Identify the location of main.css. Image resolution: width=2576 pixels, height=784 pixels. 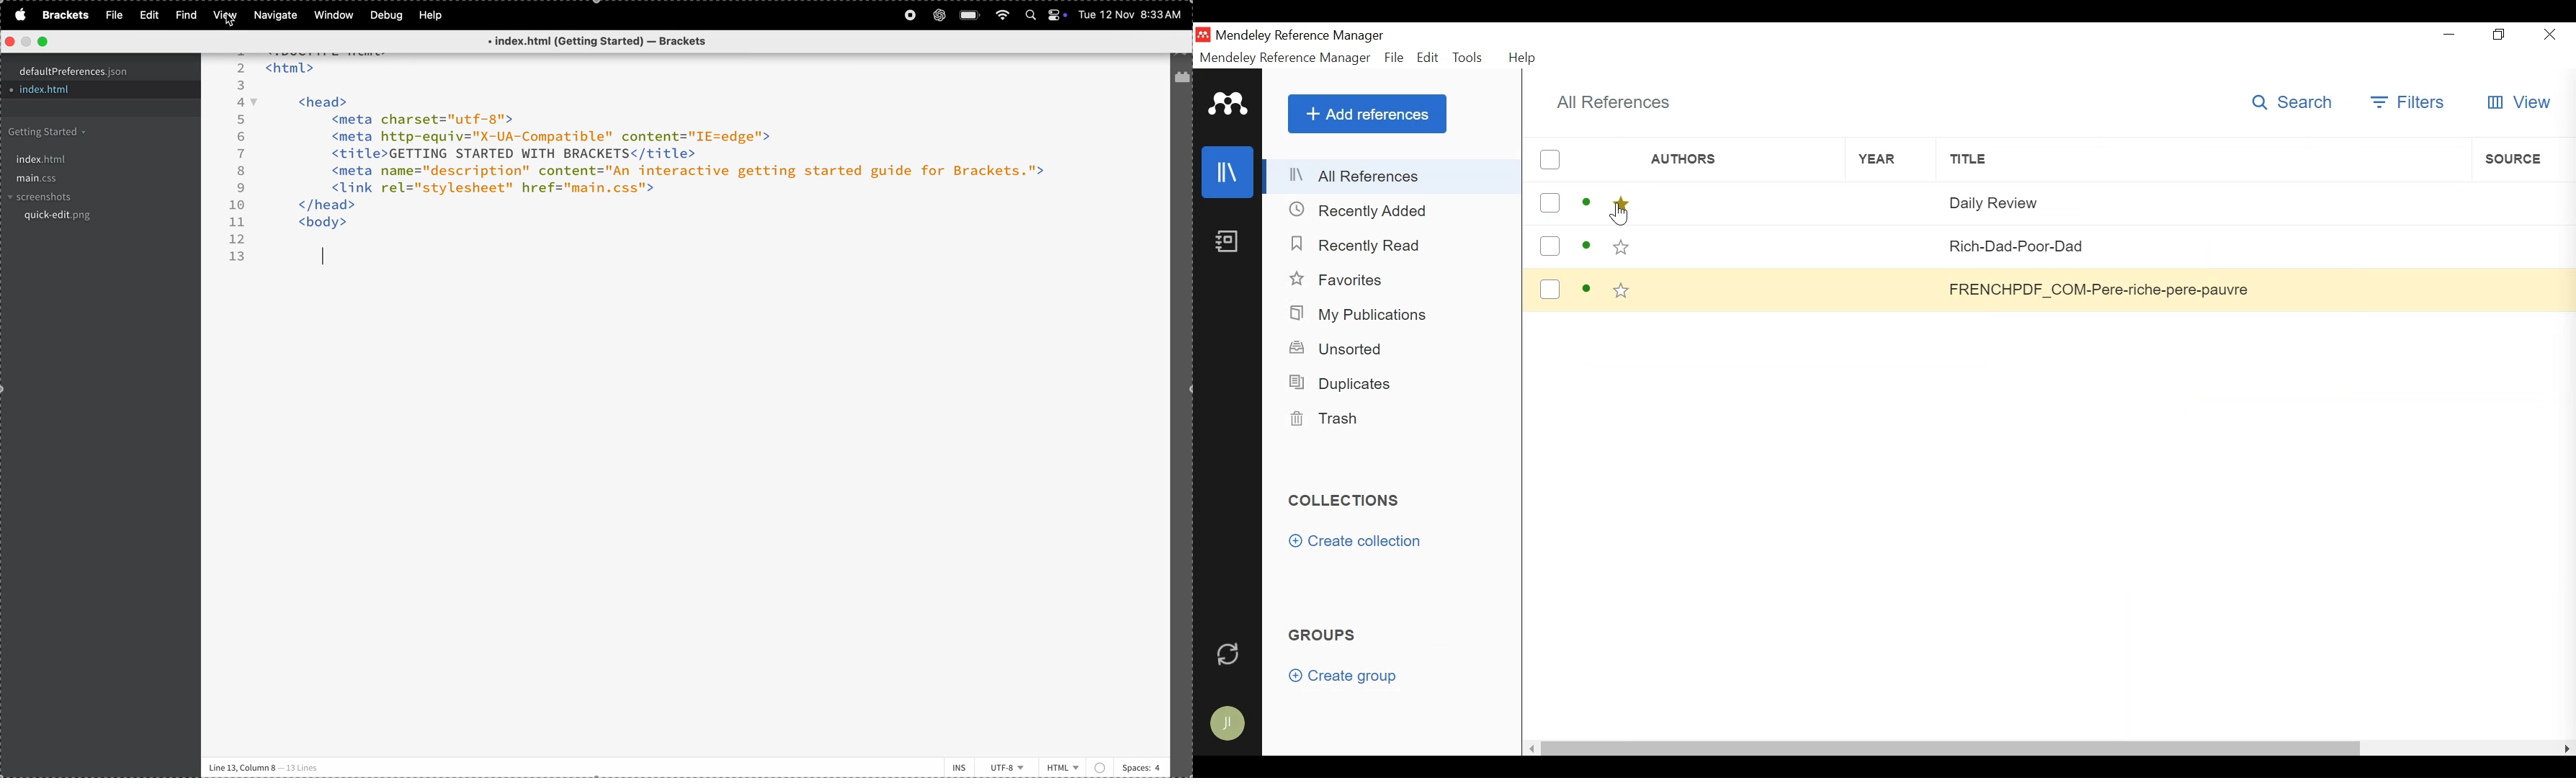
(91, 179).